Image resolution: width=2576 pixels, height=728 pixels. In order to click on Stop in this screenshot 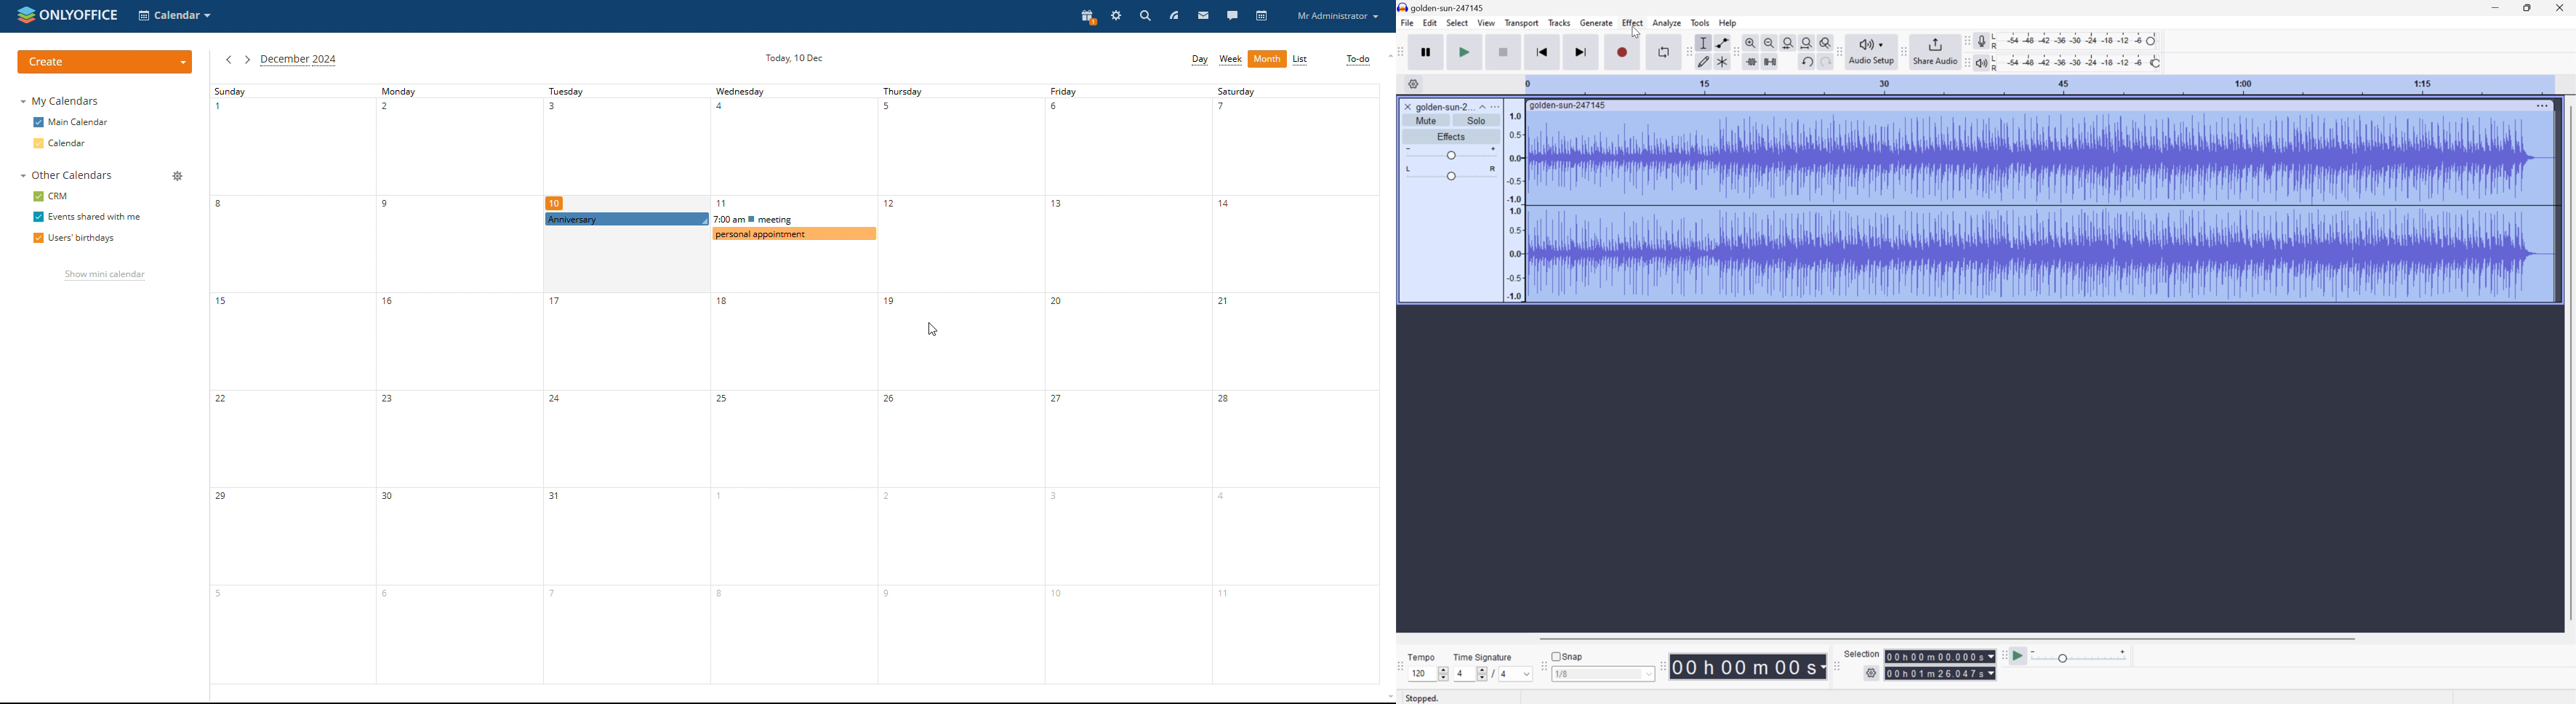, I will do `click(1503, 52)`.